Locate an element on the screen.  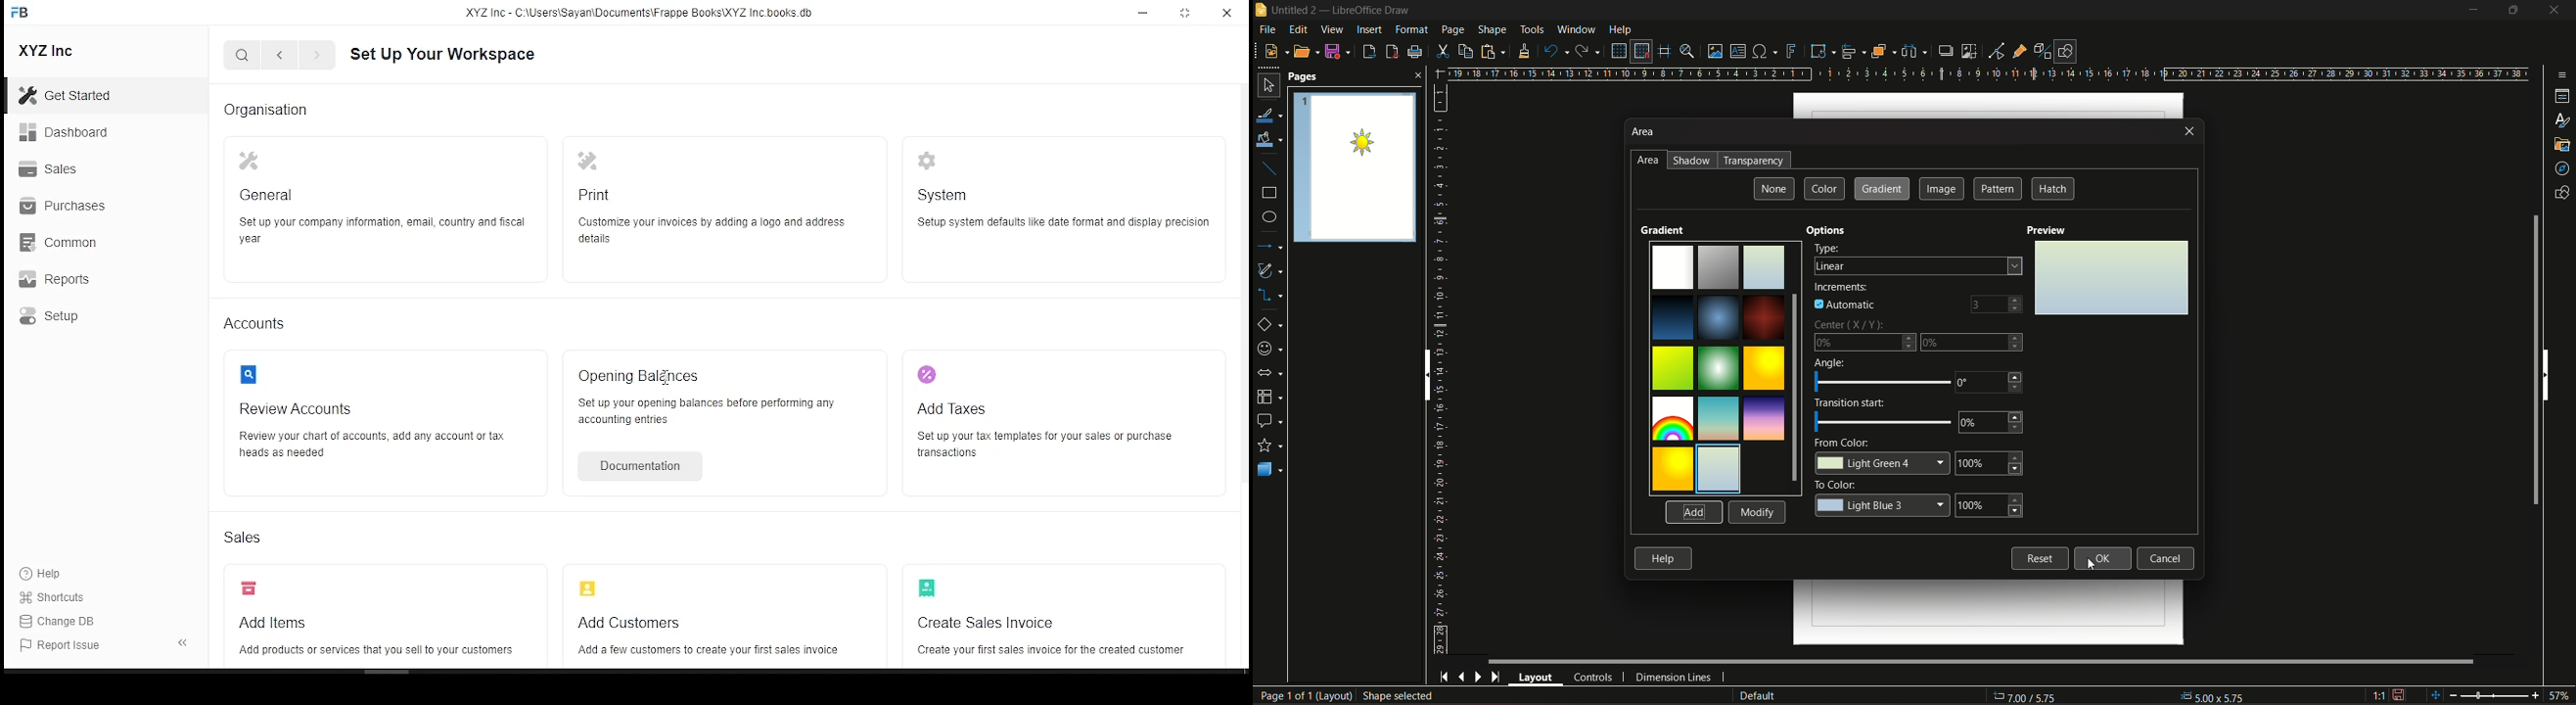
logo is located at coordinates (253, 375).